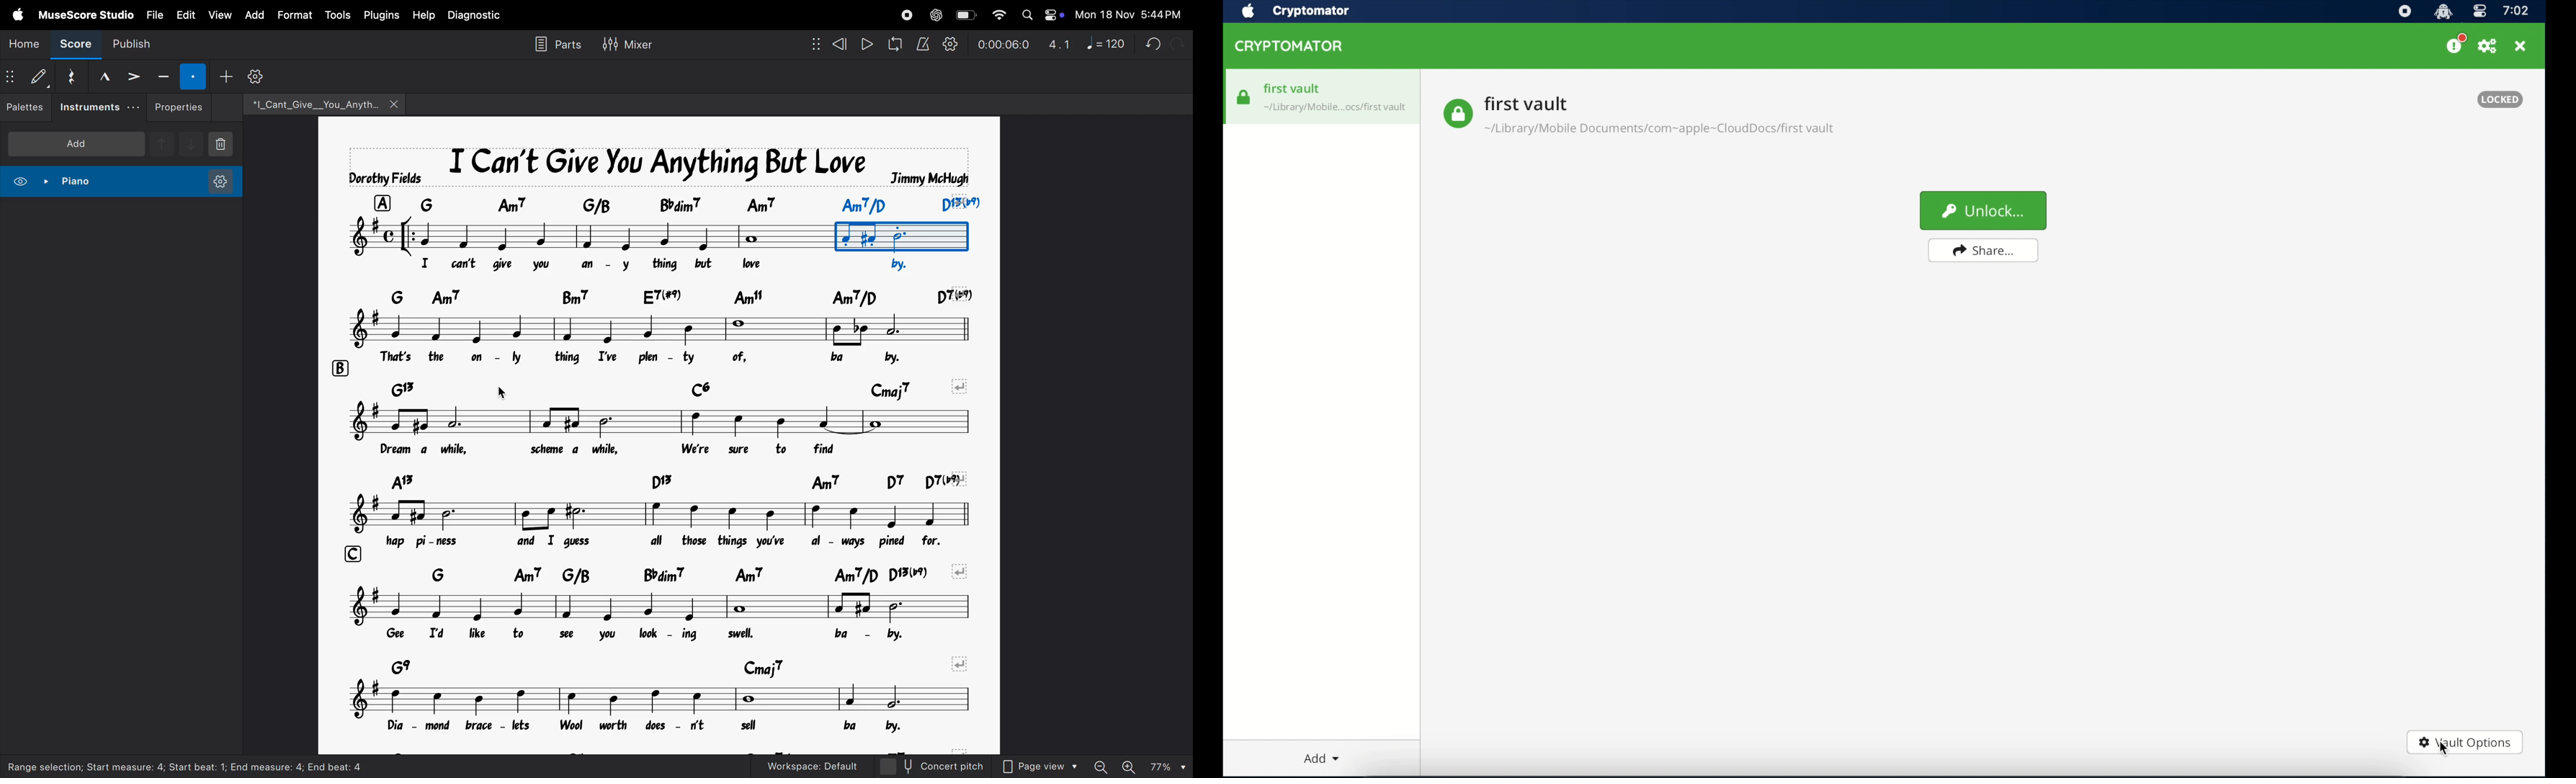 The width and height of the screenshot is (2576, 784). Describe the element at coordinates (662, 730) in the screenshot. I see `lyrics` at that location.